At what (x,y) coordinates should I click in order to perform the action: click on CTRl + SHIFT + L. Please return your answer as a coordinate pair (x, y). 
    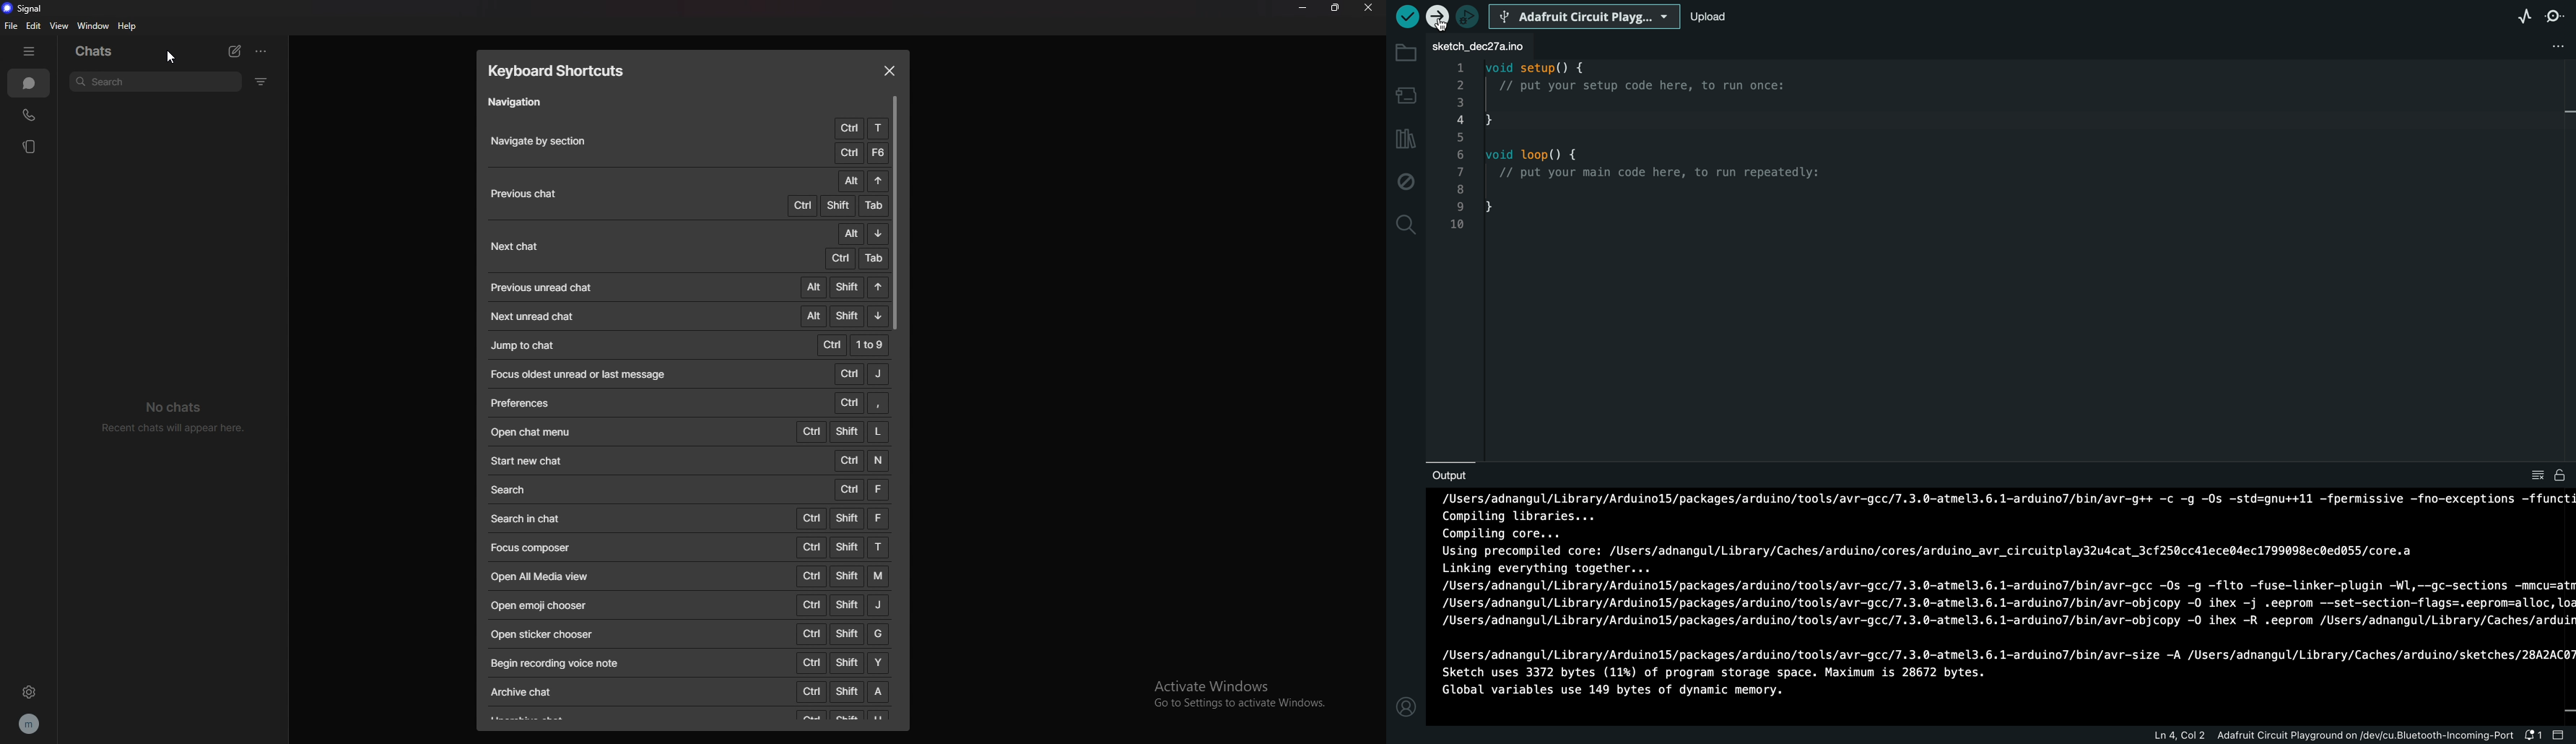
    Looking at the image, I should click on (845, 431).